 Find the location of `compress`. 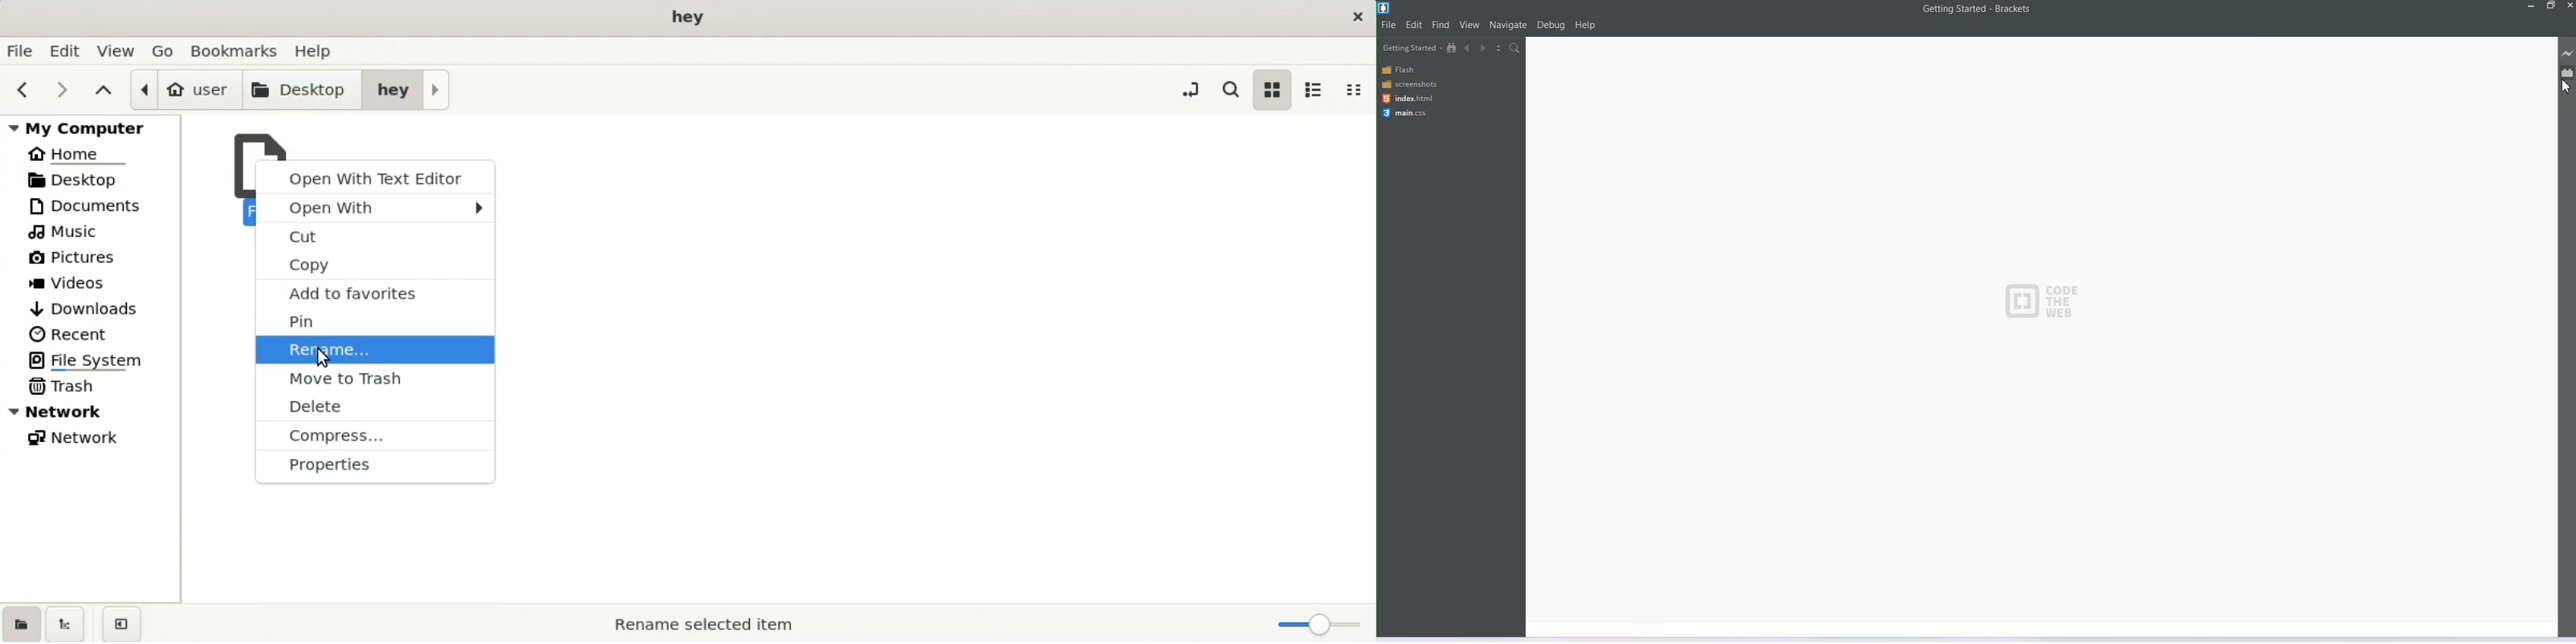

compress is located at coordinates (372, 437).